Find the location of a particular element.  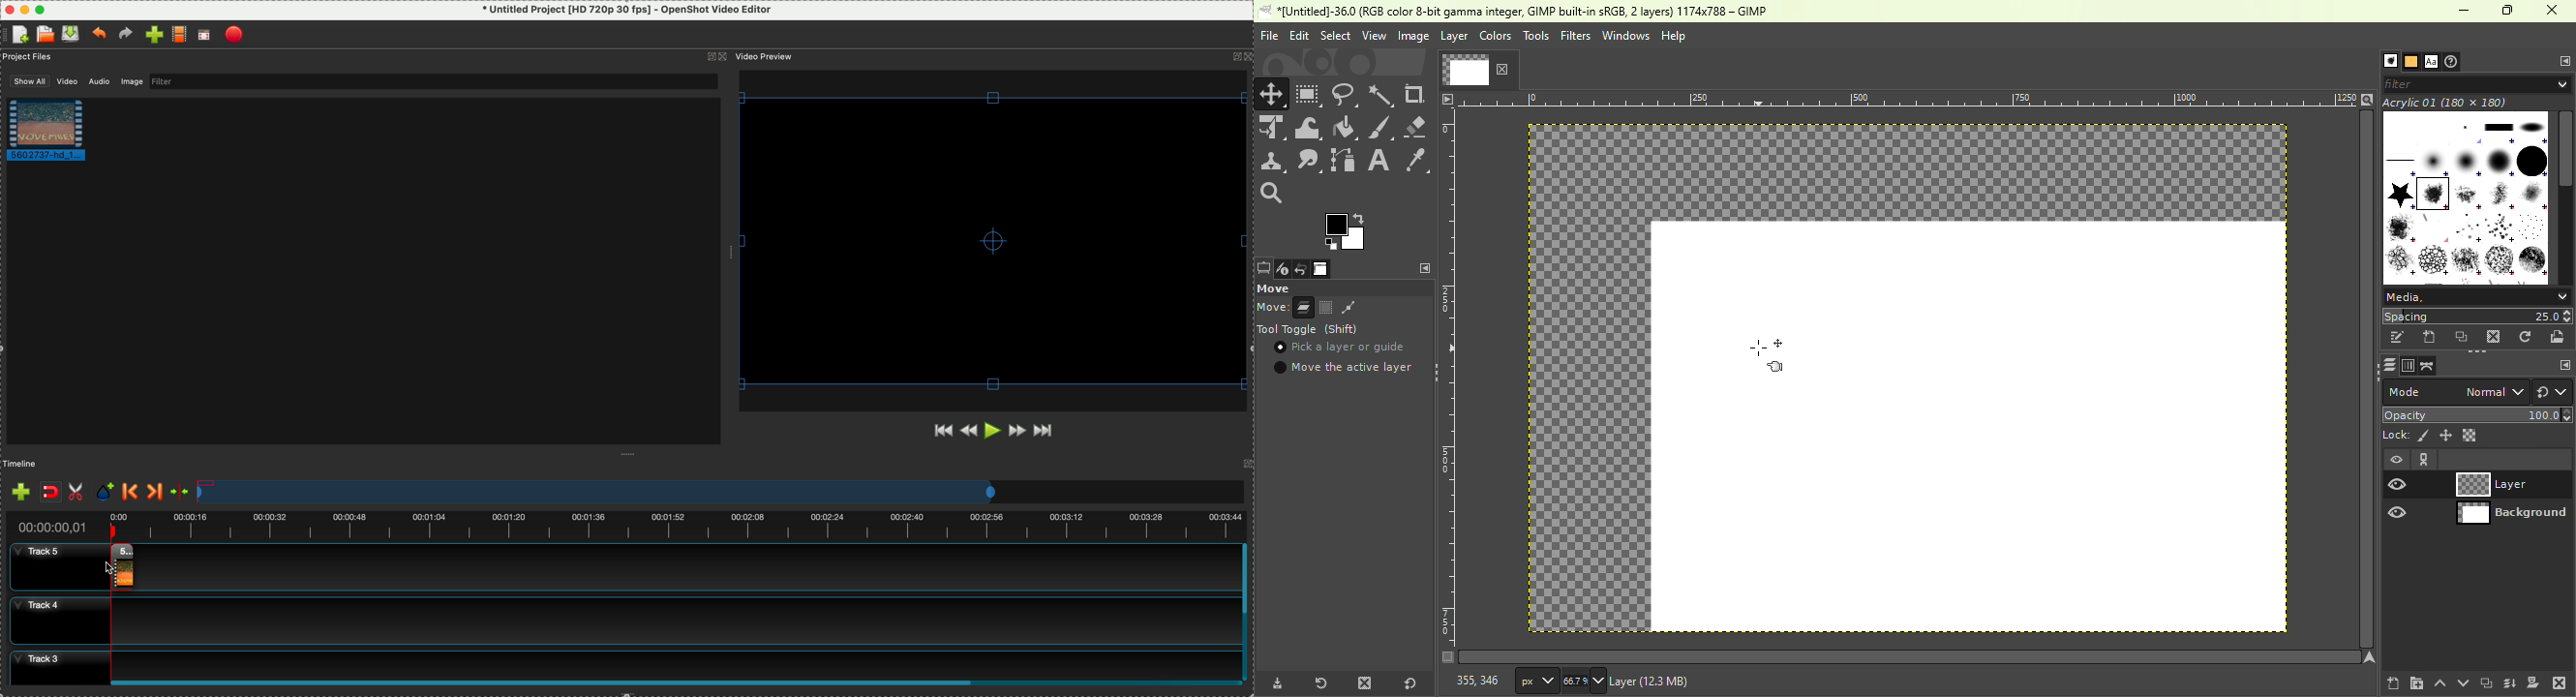

Zoom image is located at coordinates (2367, 98).